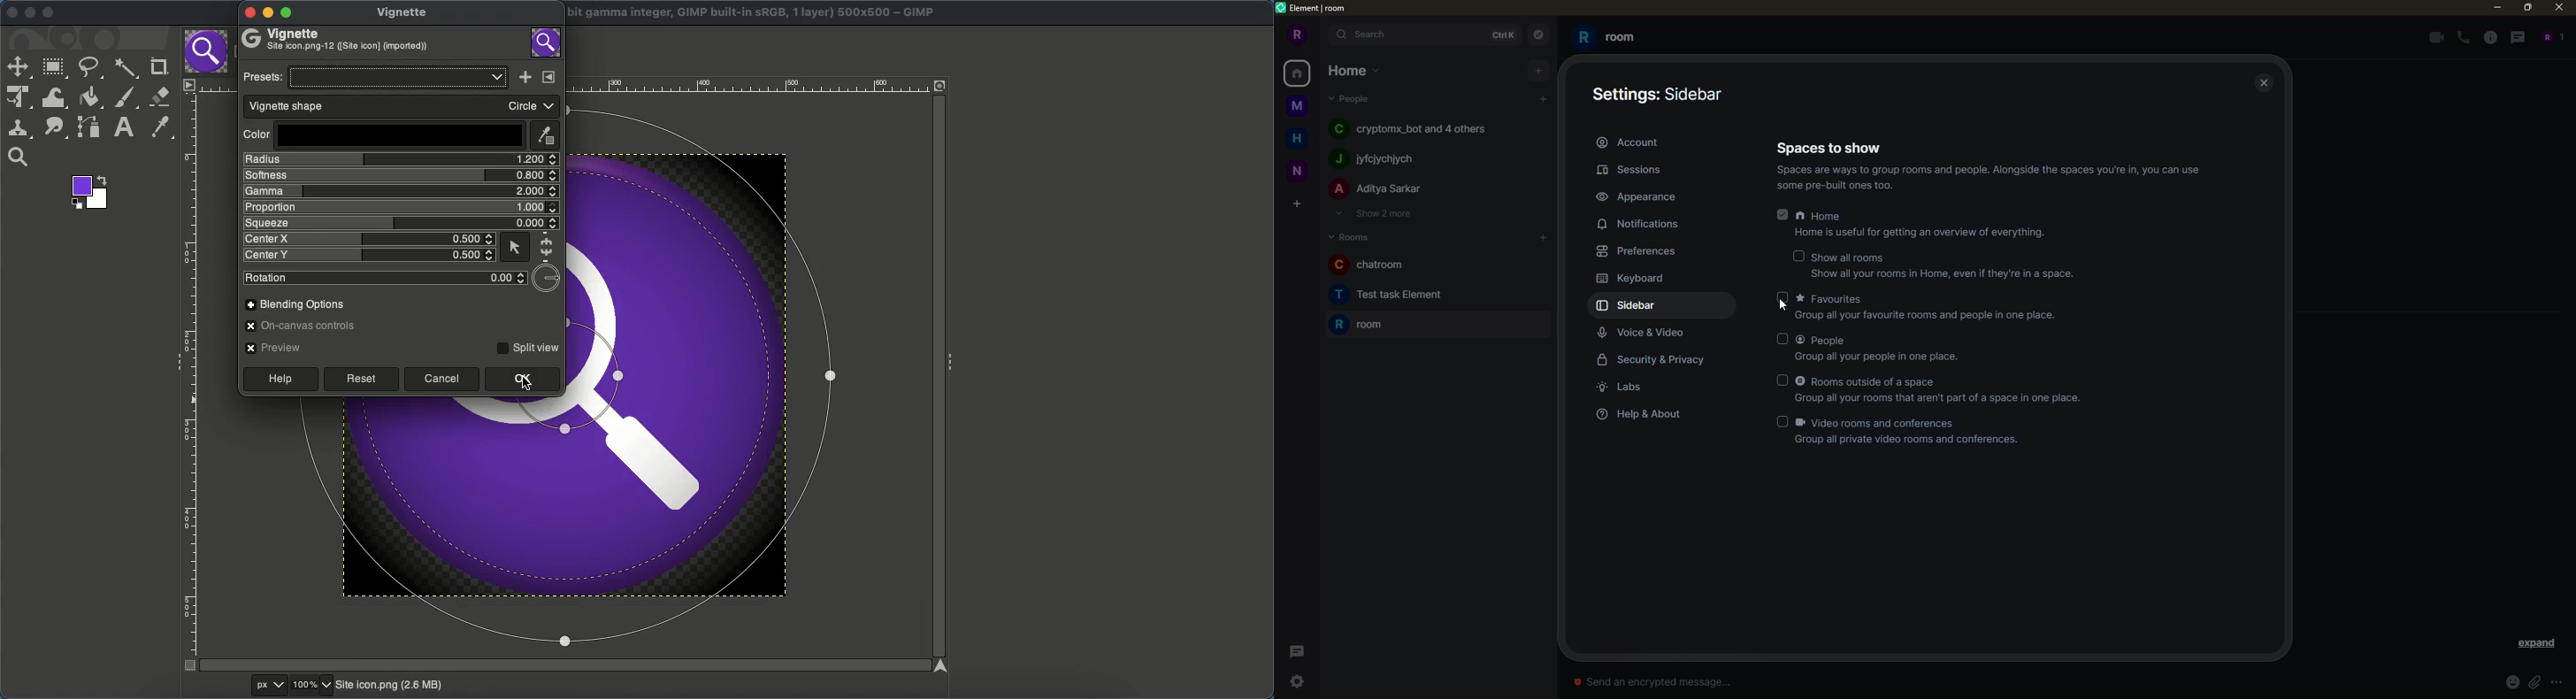 The height and width of the screenshot is (700, 2576). What do you see at coordinates (404, 11) in the screenshot?
I see `Vignette` at bounding box center [404, 11].